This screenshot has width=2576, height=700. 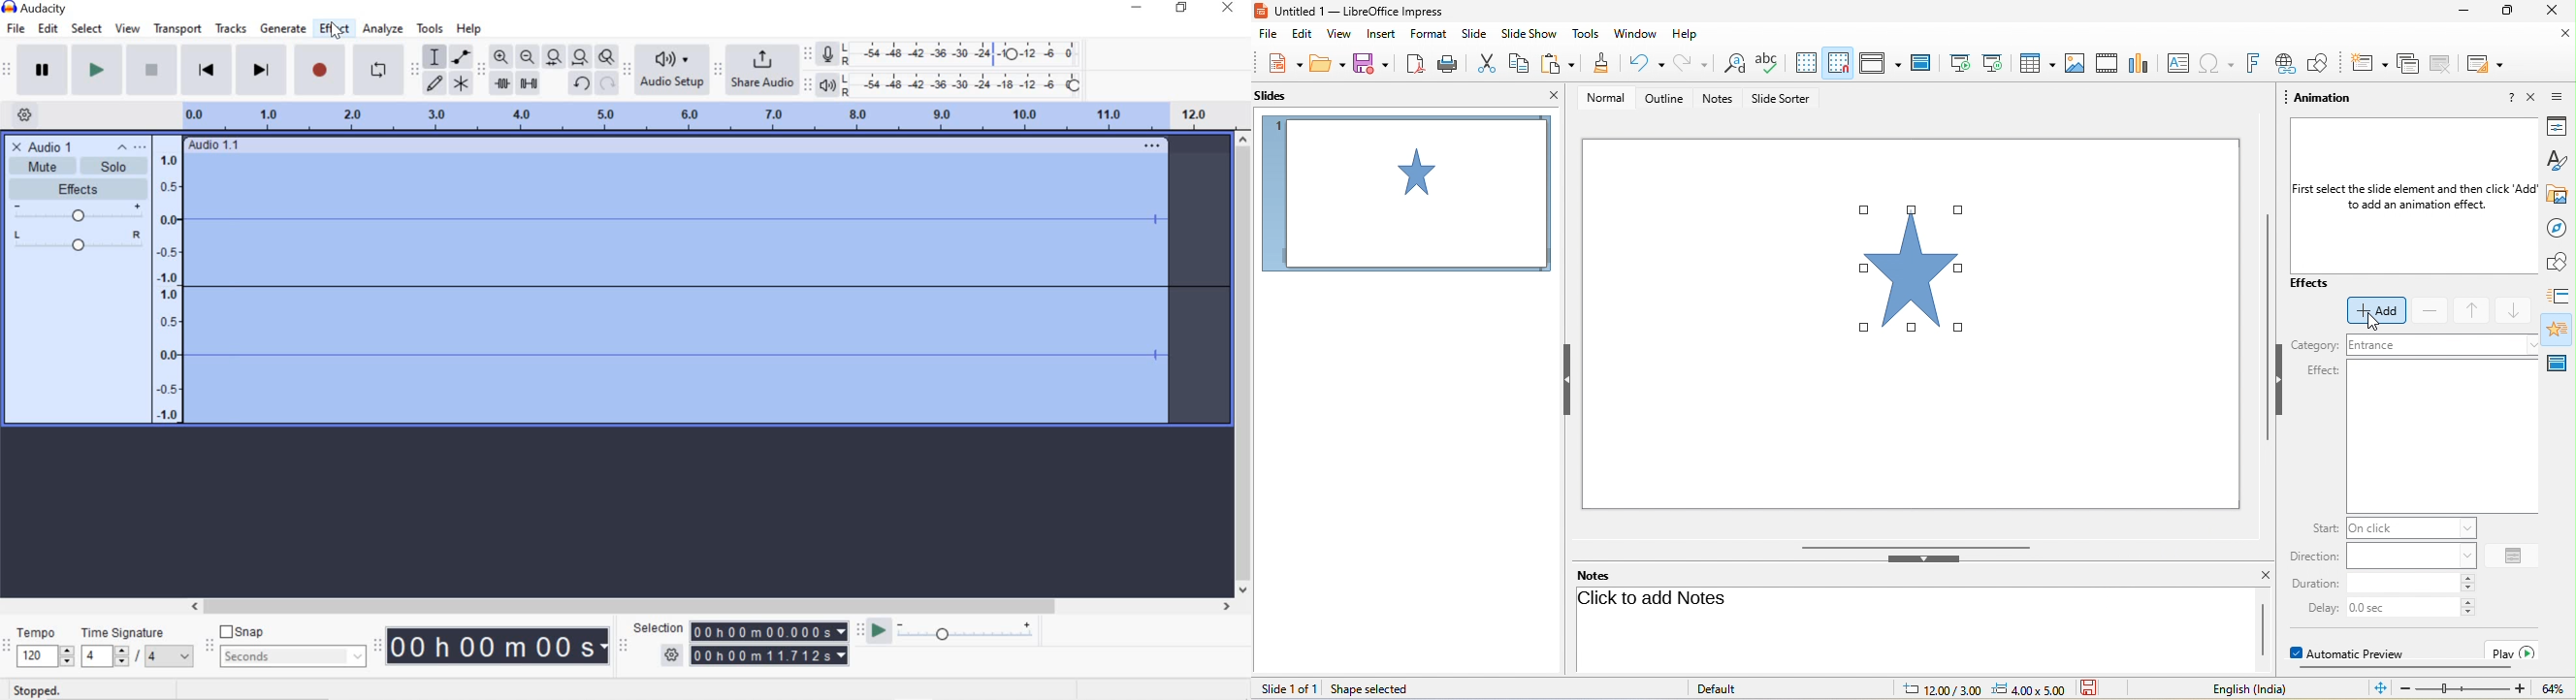 What do you see at coordinates (463, 56) in the screenshot?
I see `Envelope Tool` at bounding box center [463, 56].